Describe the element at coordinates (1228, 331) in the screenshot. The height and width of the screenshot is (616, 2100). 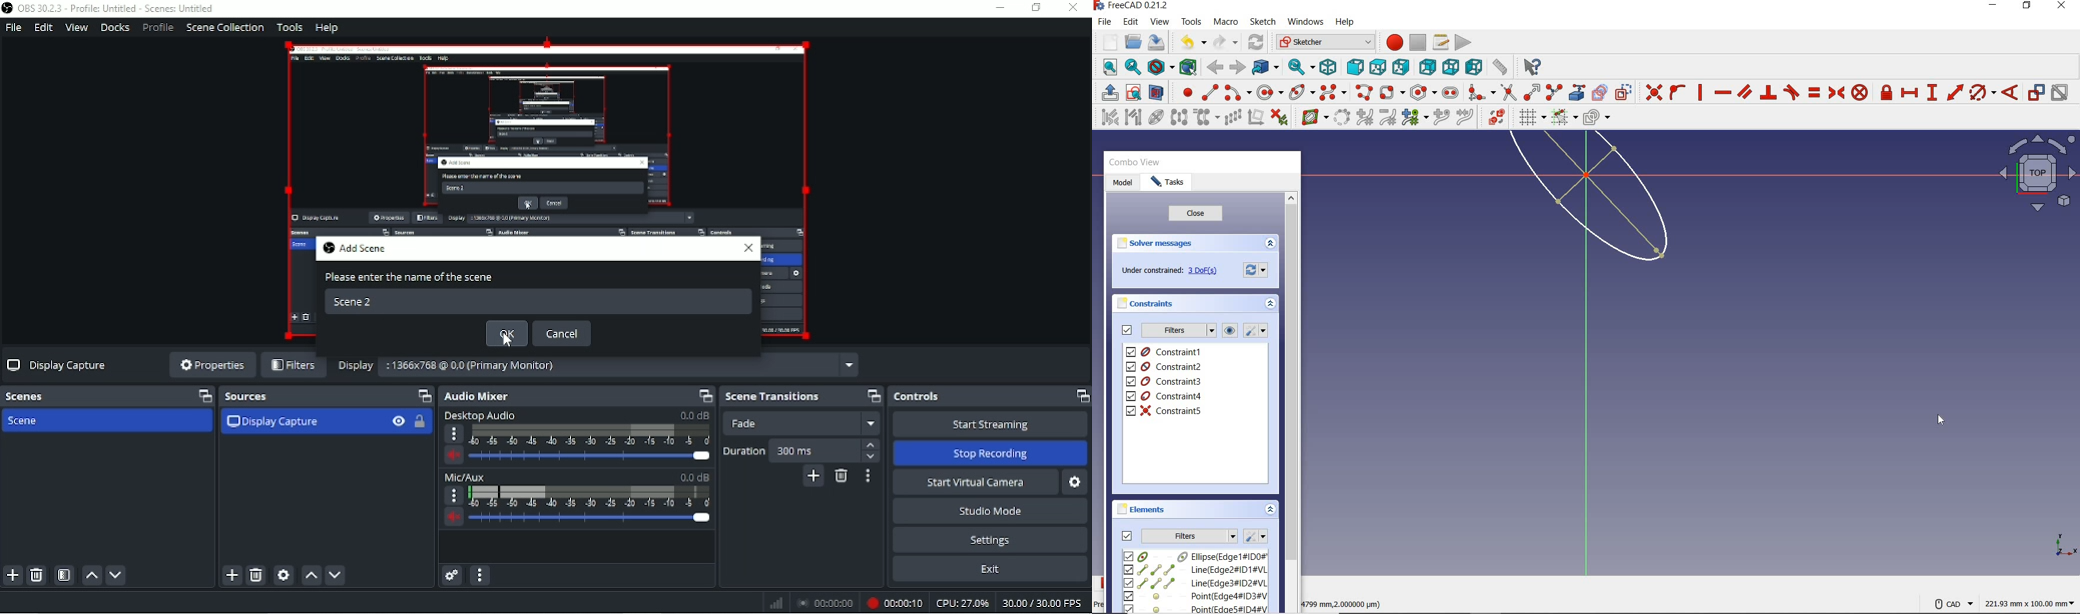
I see `show/hide all listed constraints` at that location.